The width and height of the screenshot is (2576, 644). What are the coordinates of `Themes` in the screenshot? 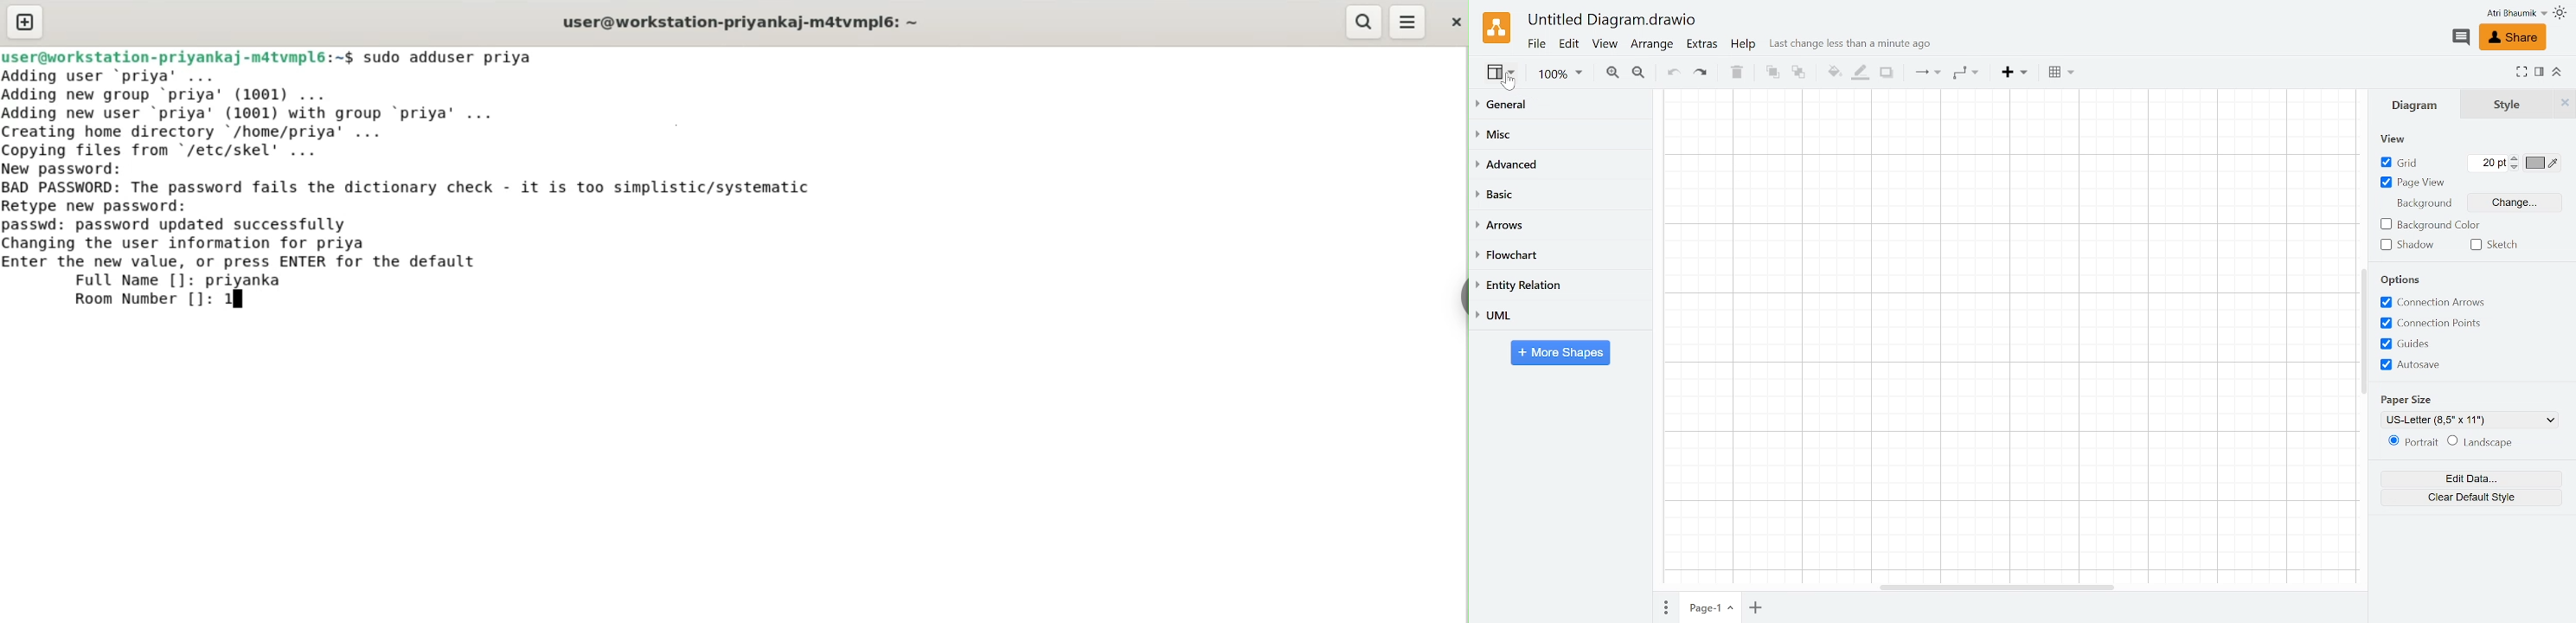 It's located at (2560, 15).